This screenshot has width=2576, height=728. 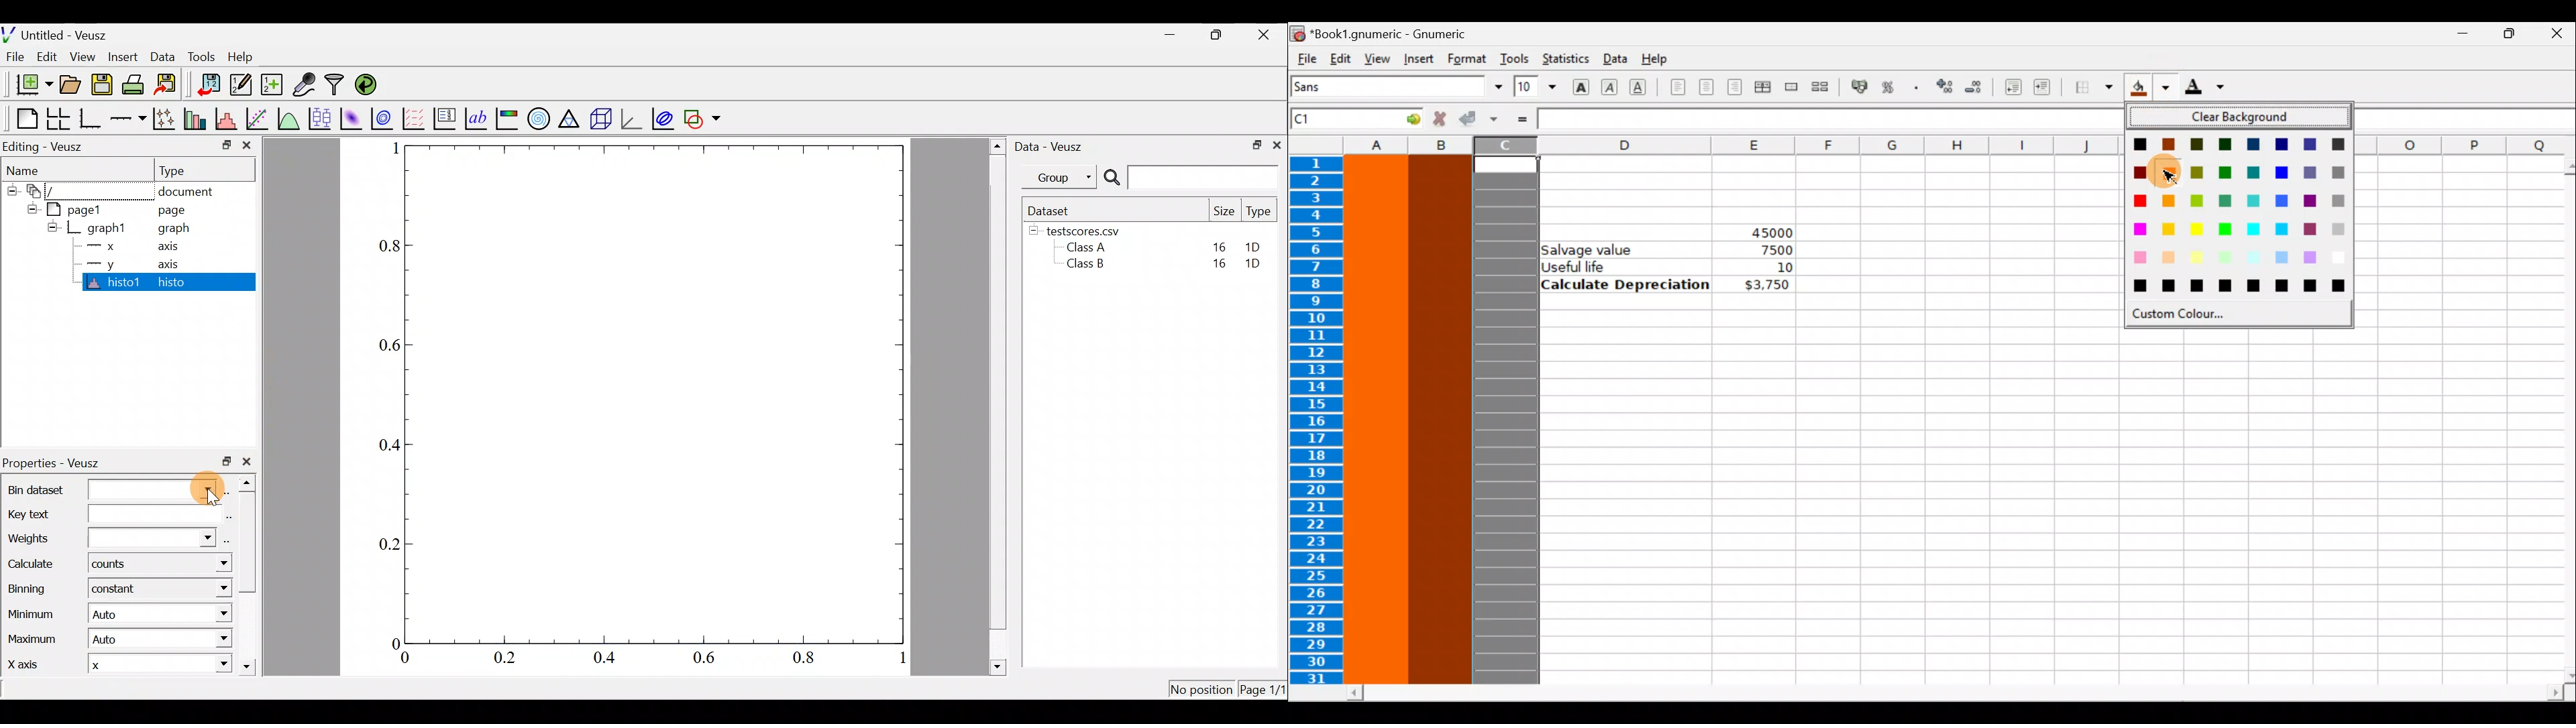 I want to click on 1, so click(x=390, y=150).